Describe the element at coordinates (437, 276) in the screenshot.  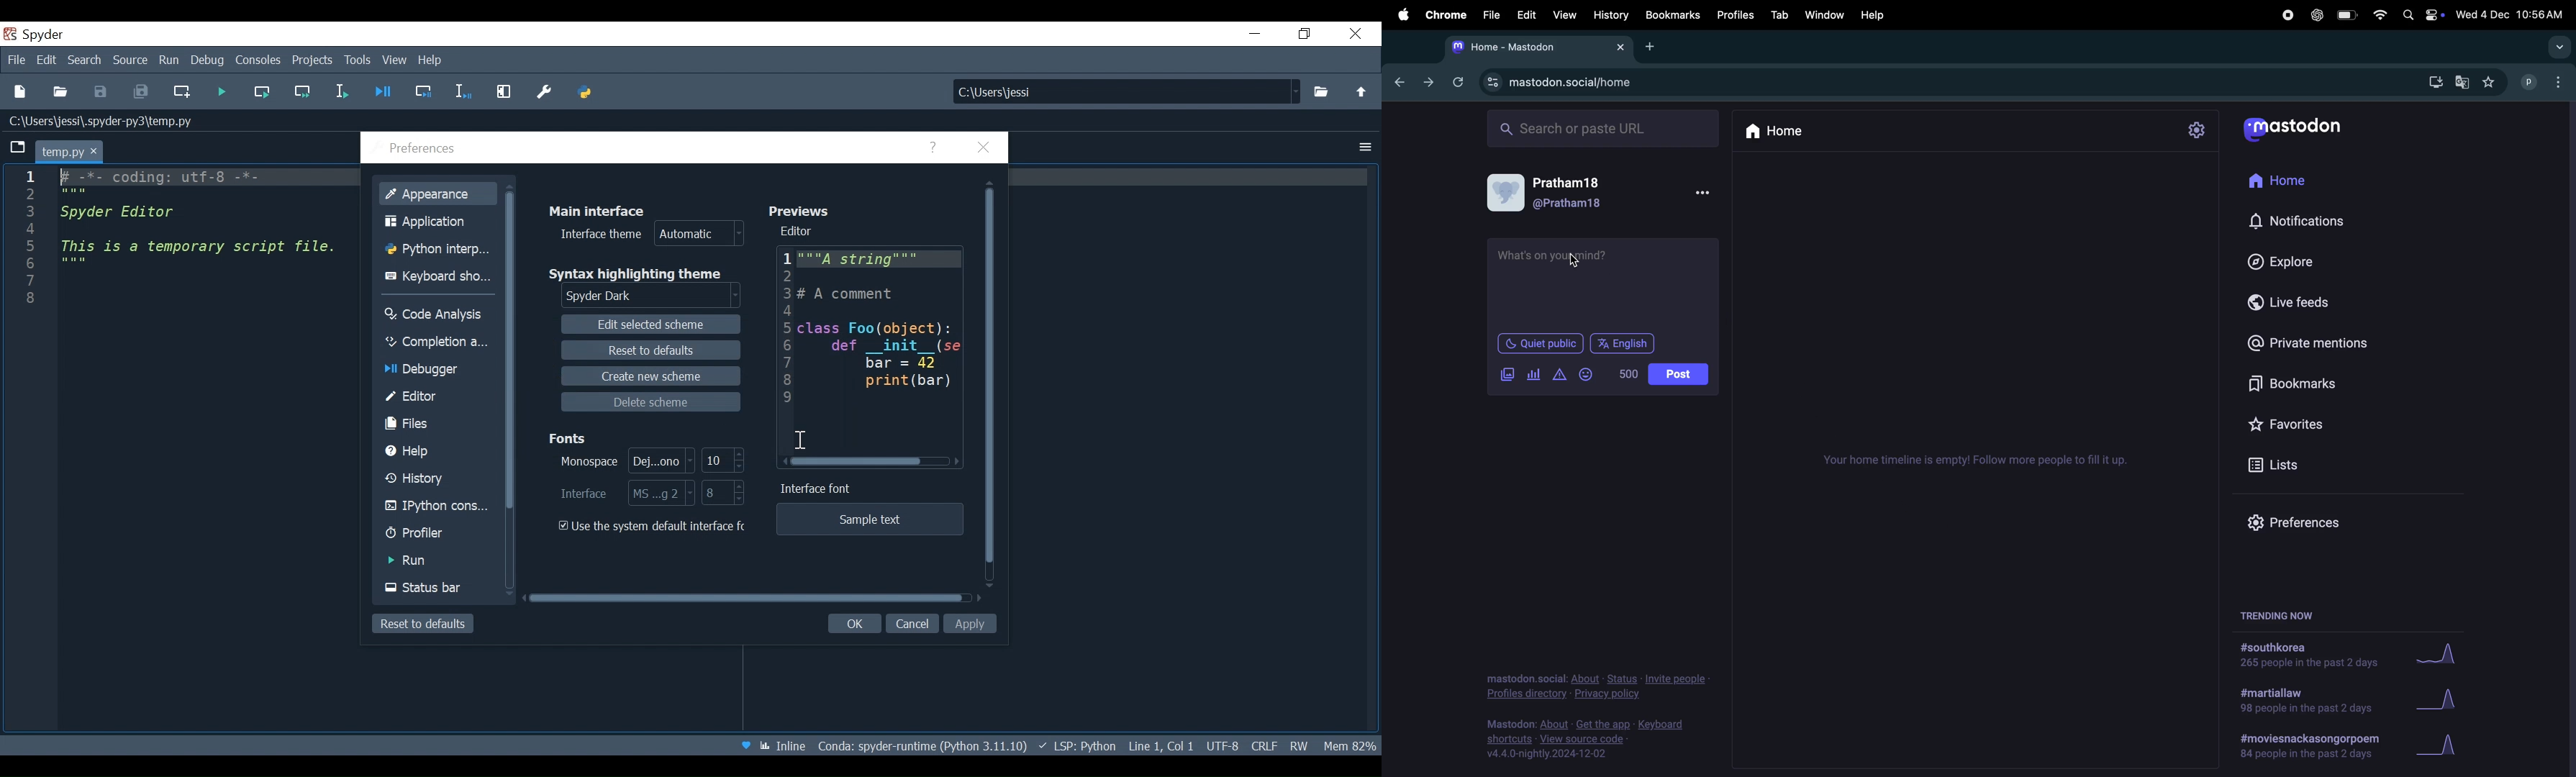
I see `Keyboard shortcut` at that location.